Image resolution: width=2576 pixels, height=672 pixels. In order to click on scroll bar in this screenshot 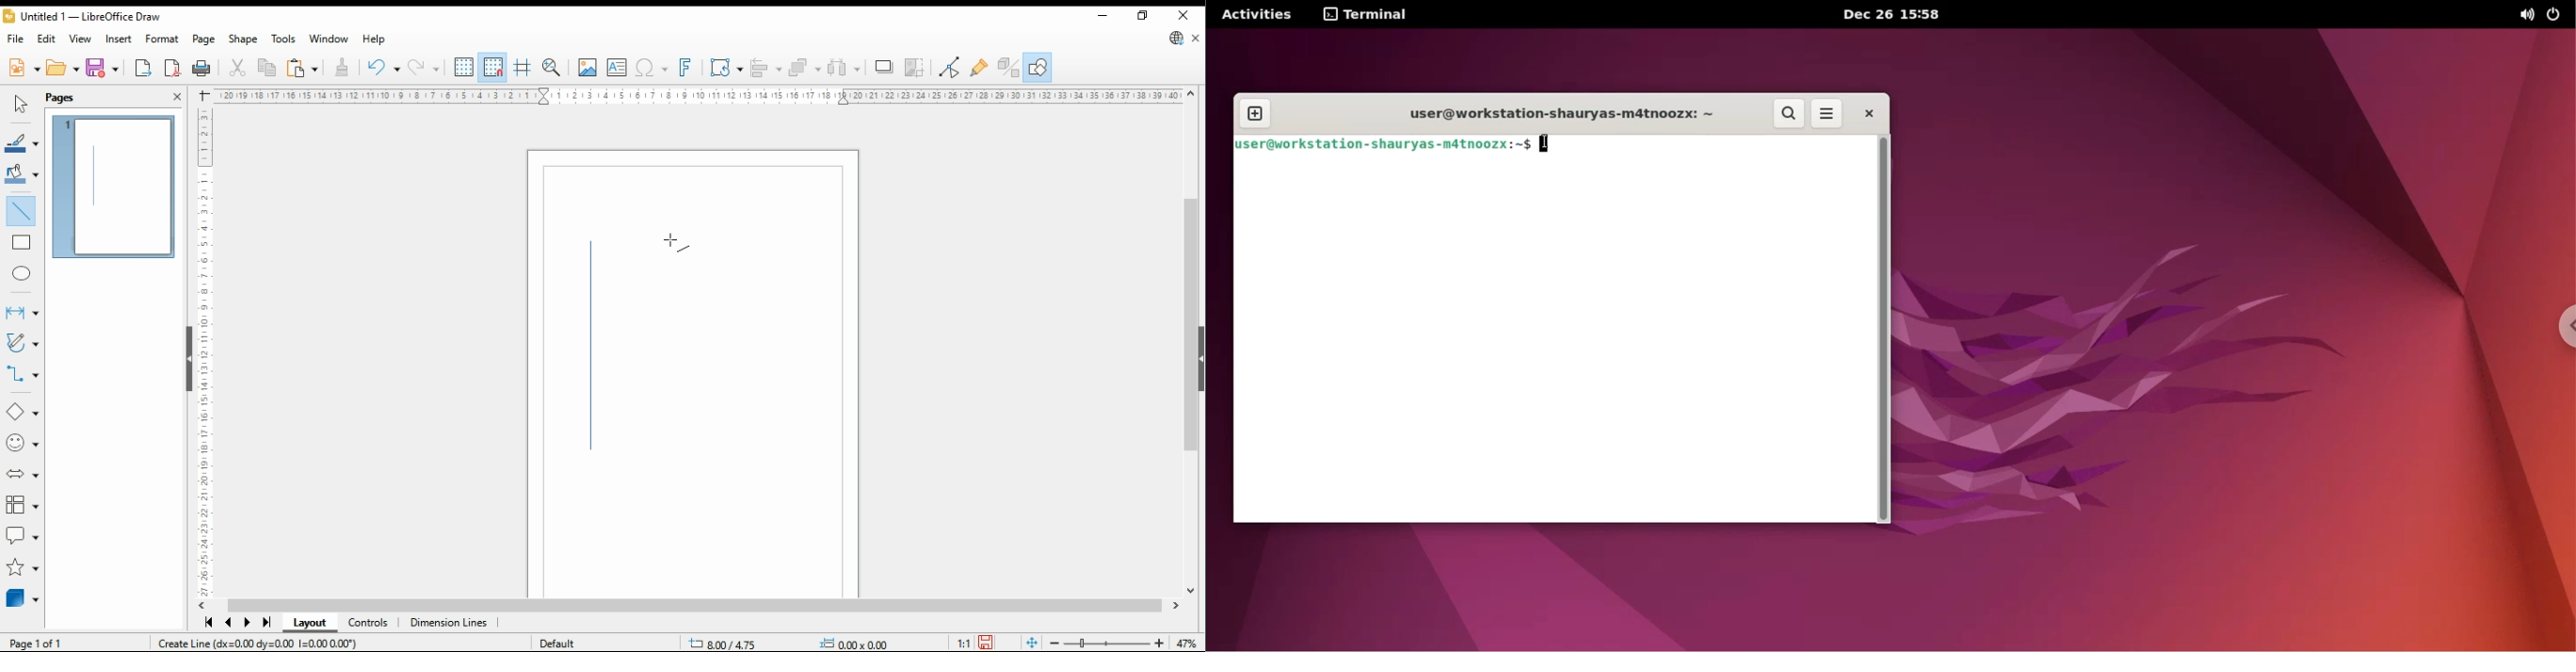, I will do `click(1185, 340)`.